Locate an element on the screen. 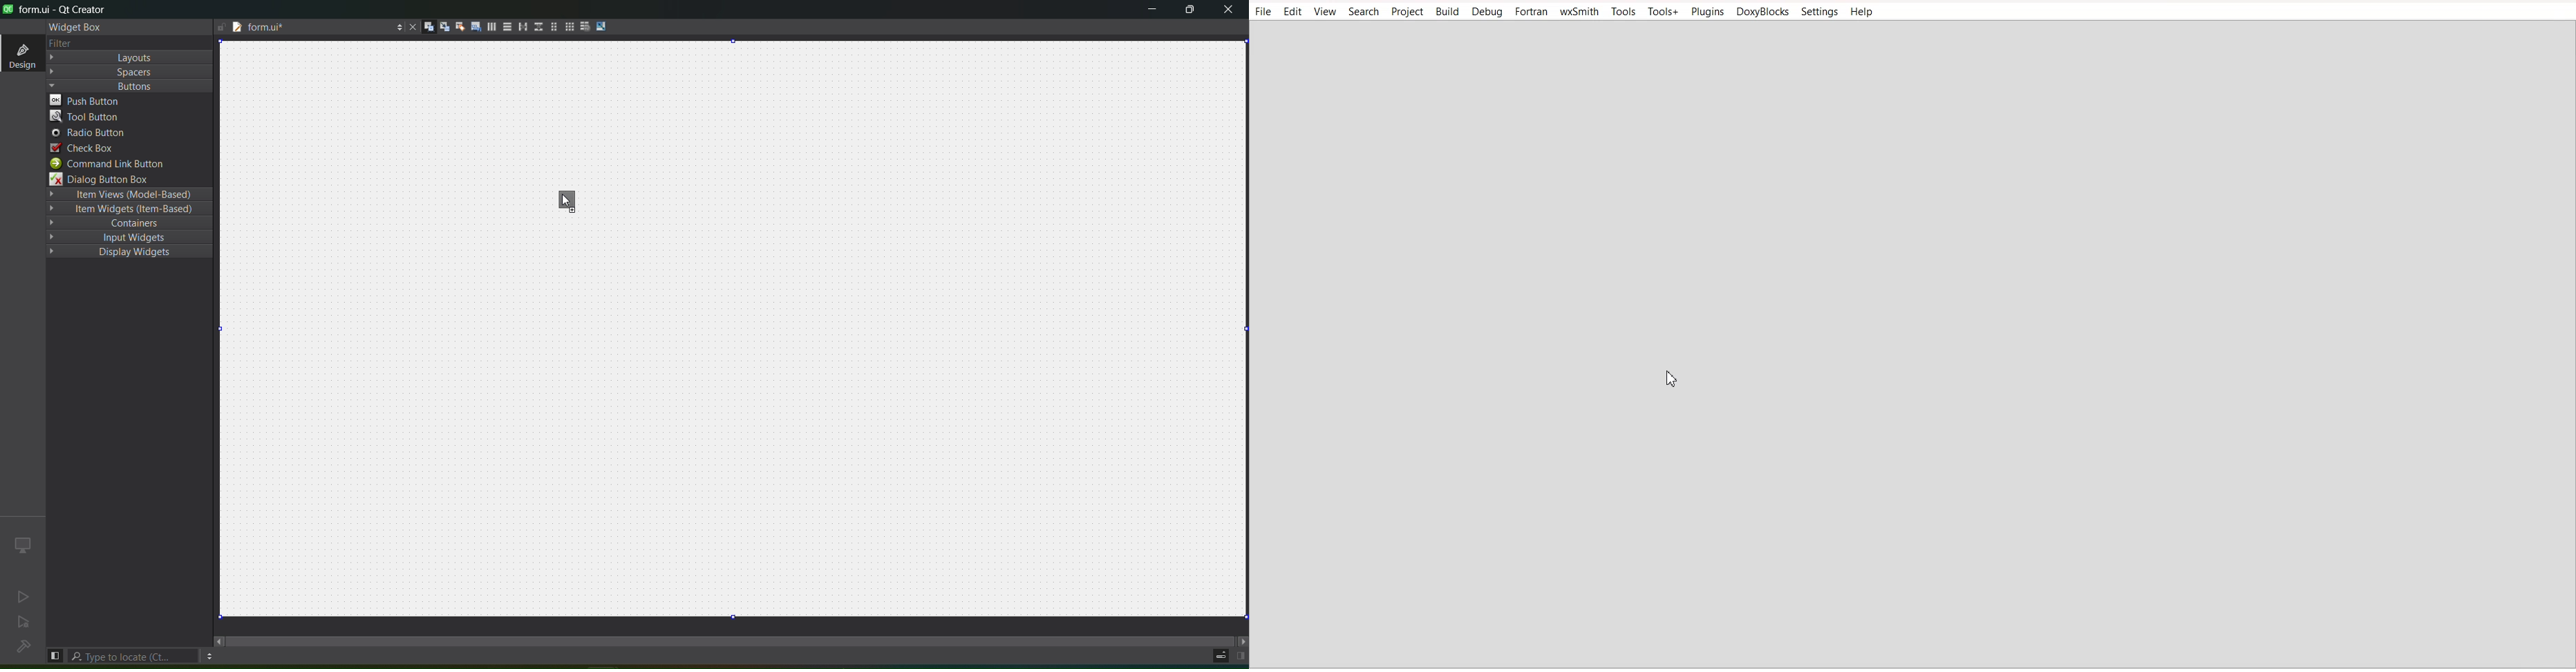 The width and height of the screenshot is (2576, 672). icon is located at coordinates (23, 544).